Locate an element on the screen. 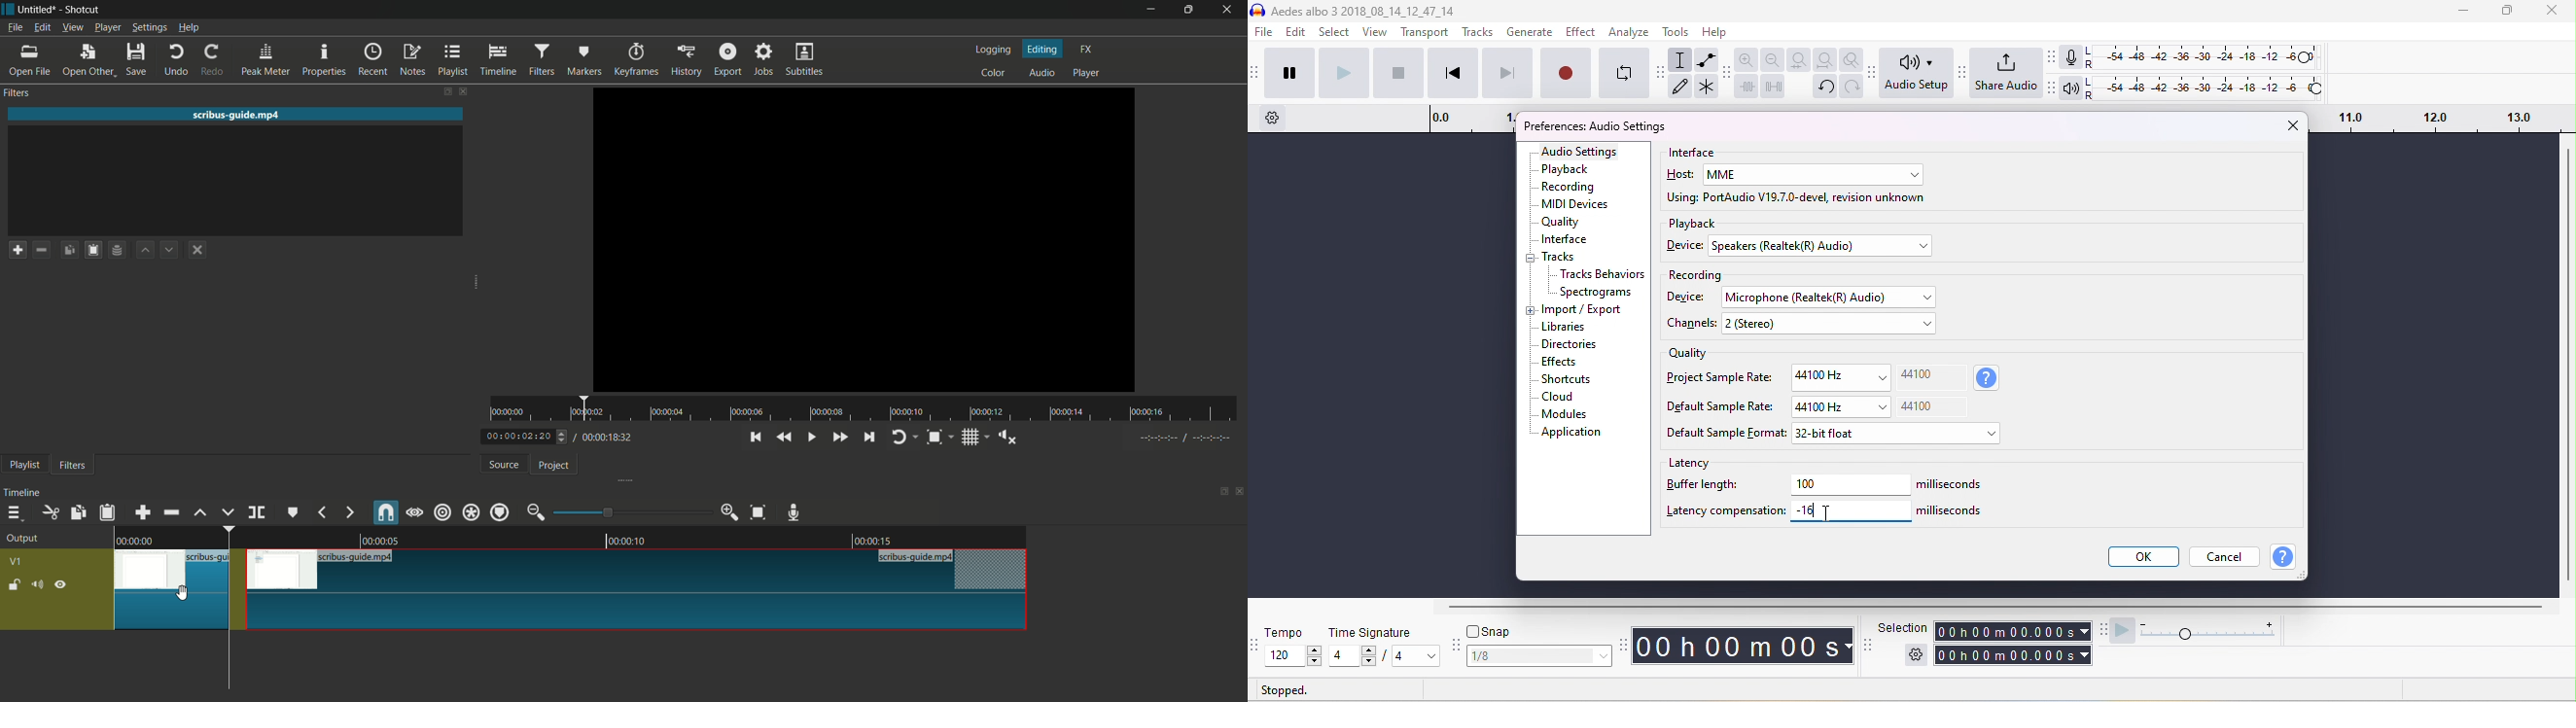 Image resolution: width=2576 pixels, height=728 pixels. select recording device is located at coordinates (1836, 298).